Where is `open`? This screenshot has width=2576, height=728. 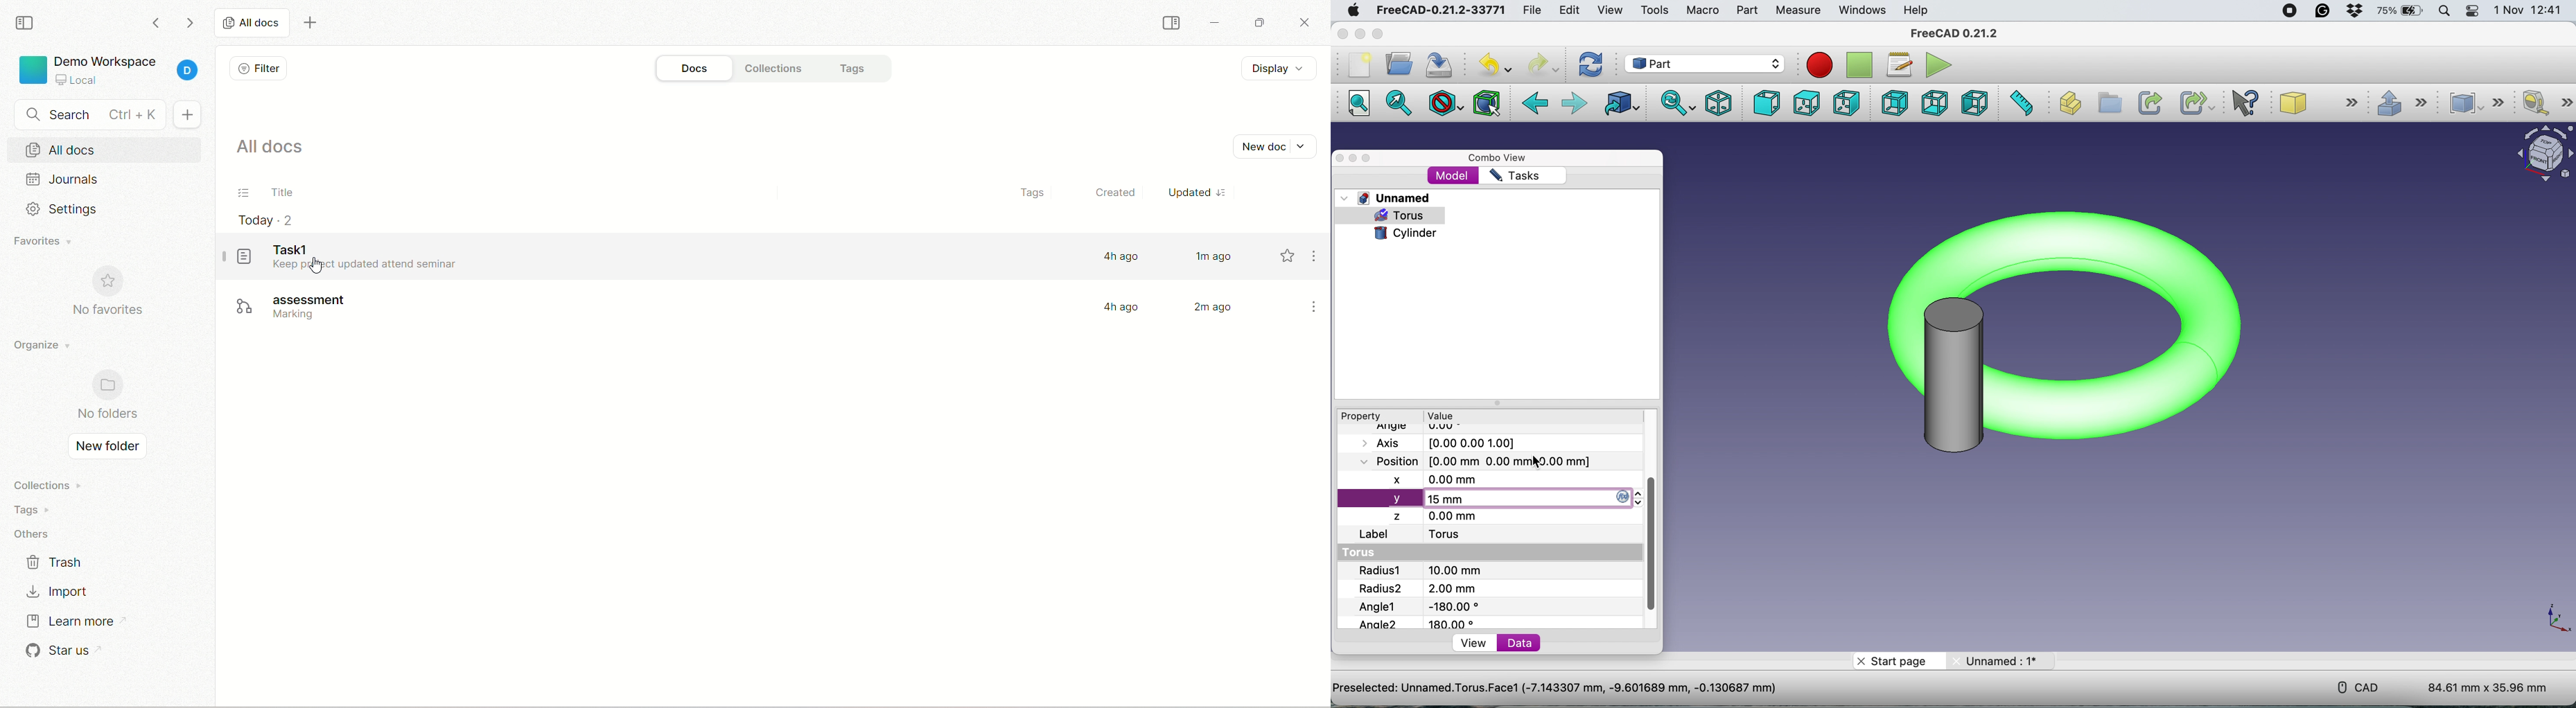
open is located at coordinates (1396, 64).